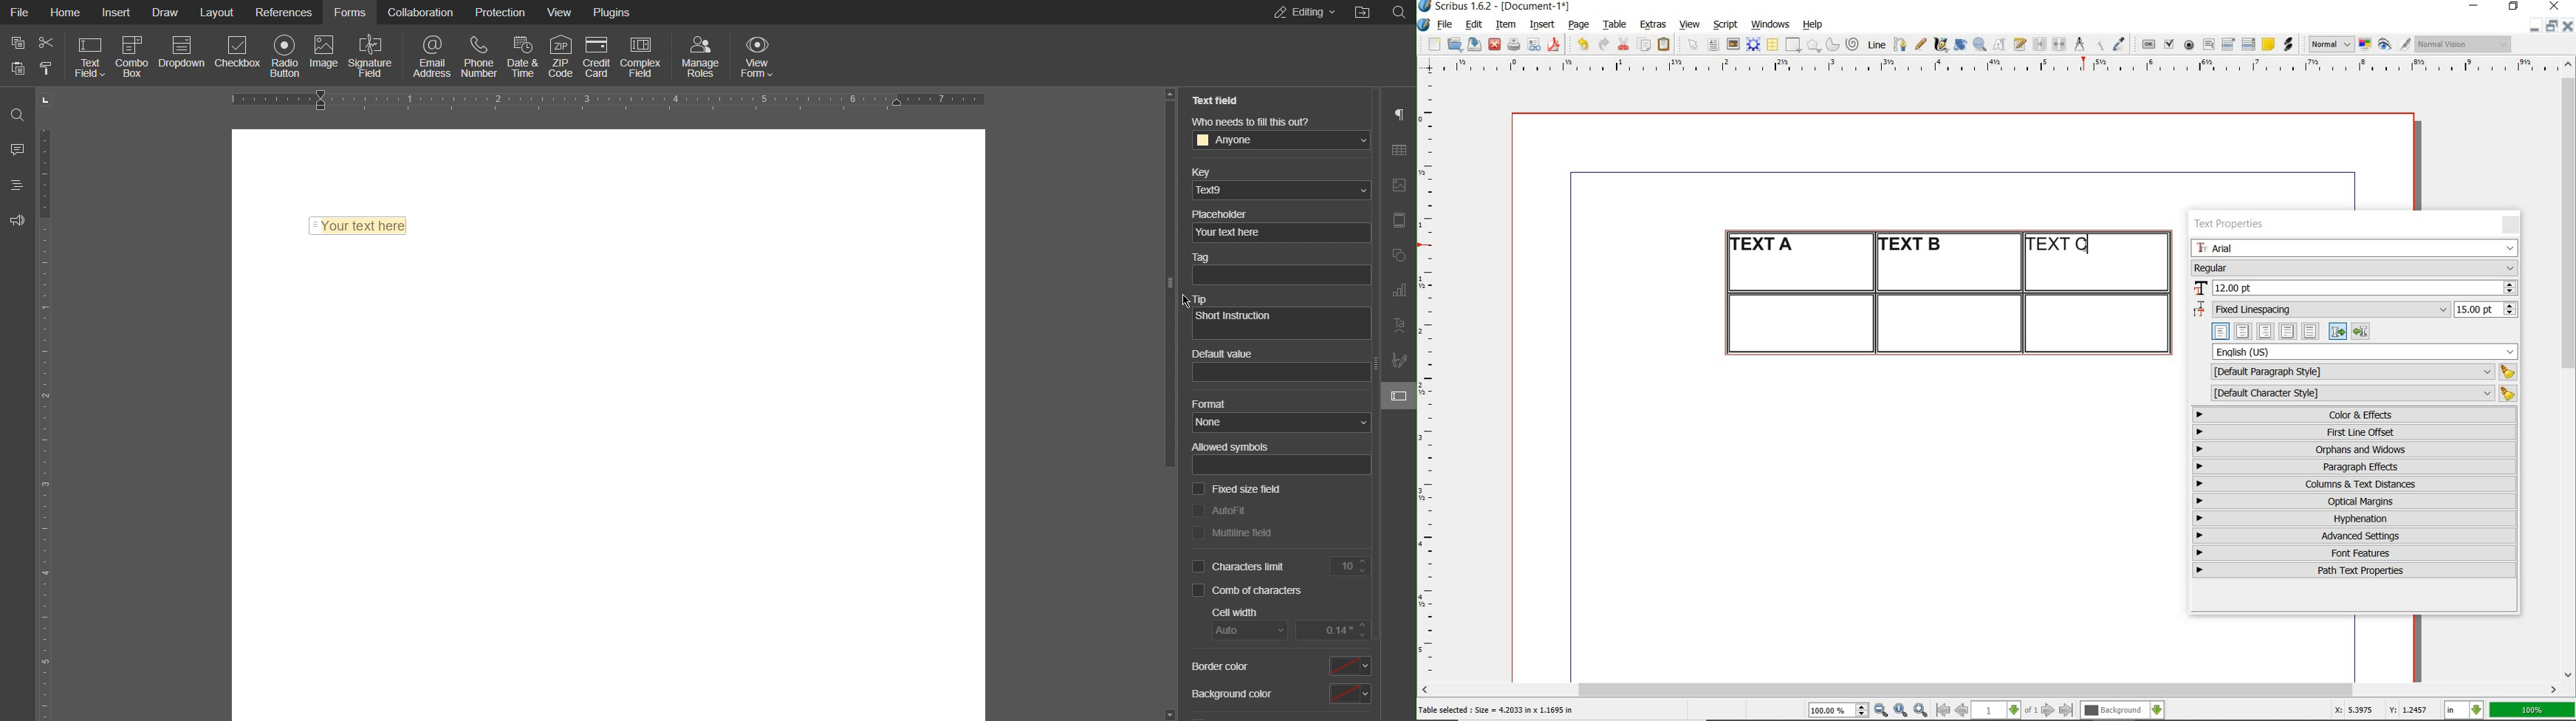 The image size is (2576, 728). What do you see at coordinates (1579, 24) in the screenshot?
I see `page` at bounding box center [1579, 24].